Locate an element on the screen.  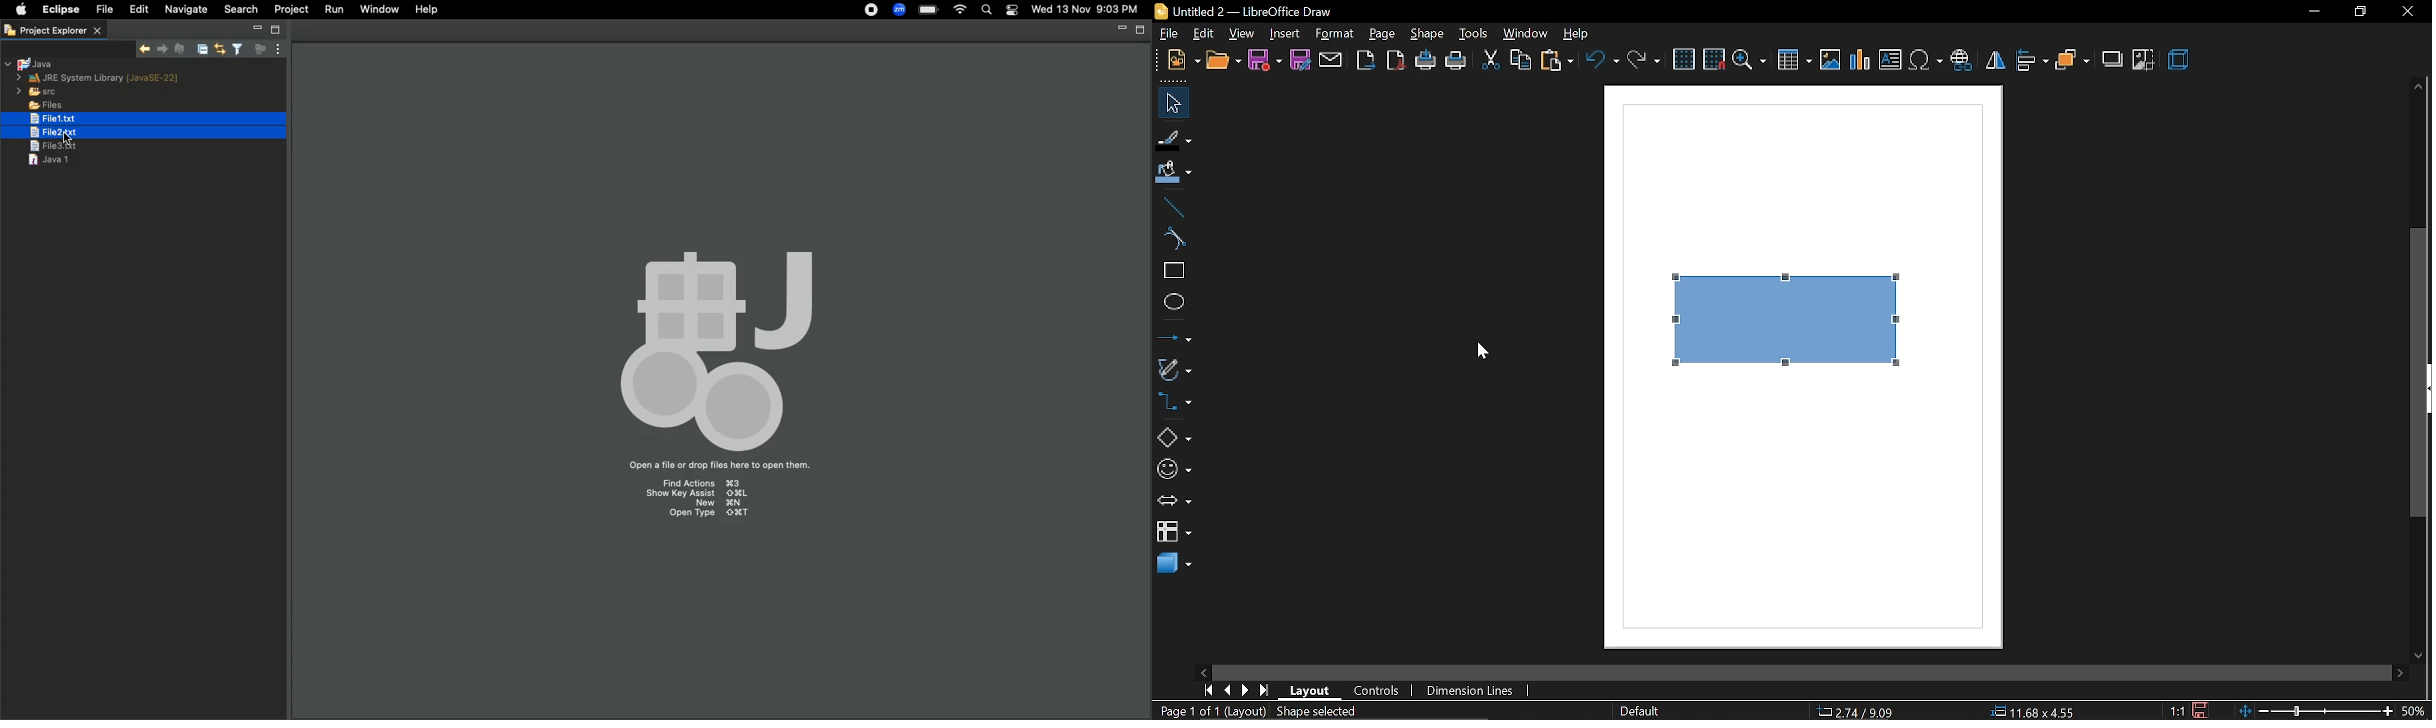
Selected files is located at coordinates (114, 121).